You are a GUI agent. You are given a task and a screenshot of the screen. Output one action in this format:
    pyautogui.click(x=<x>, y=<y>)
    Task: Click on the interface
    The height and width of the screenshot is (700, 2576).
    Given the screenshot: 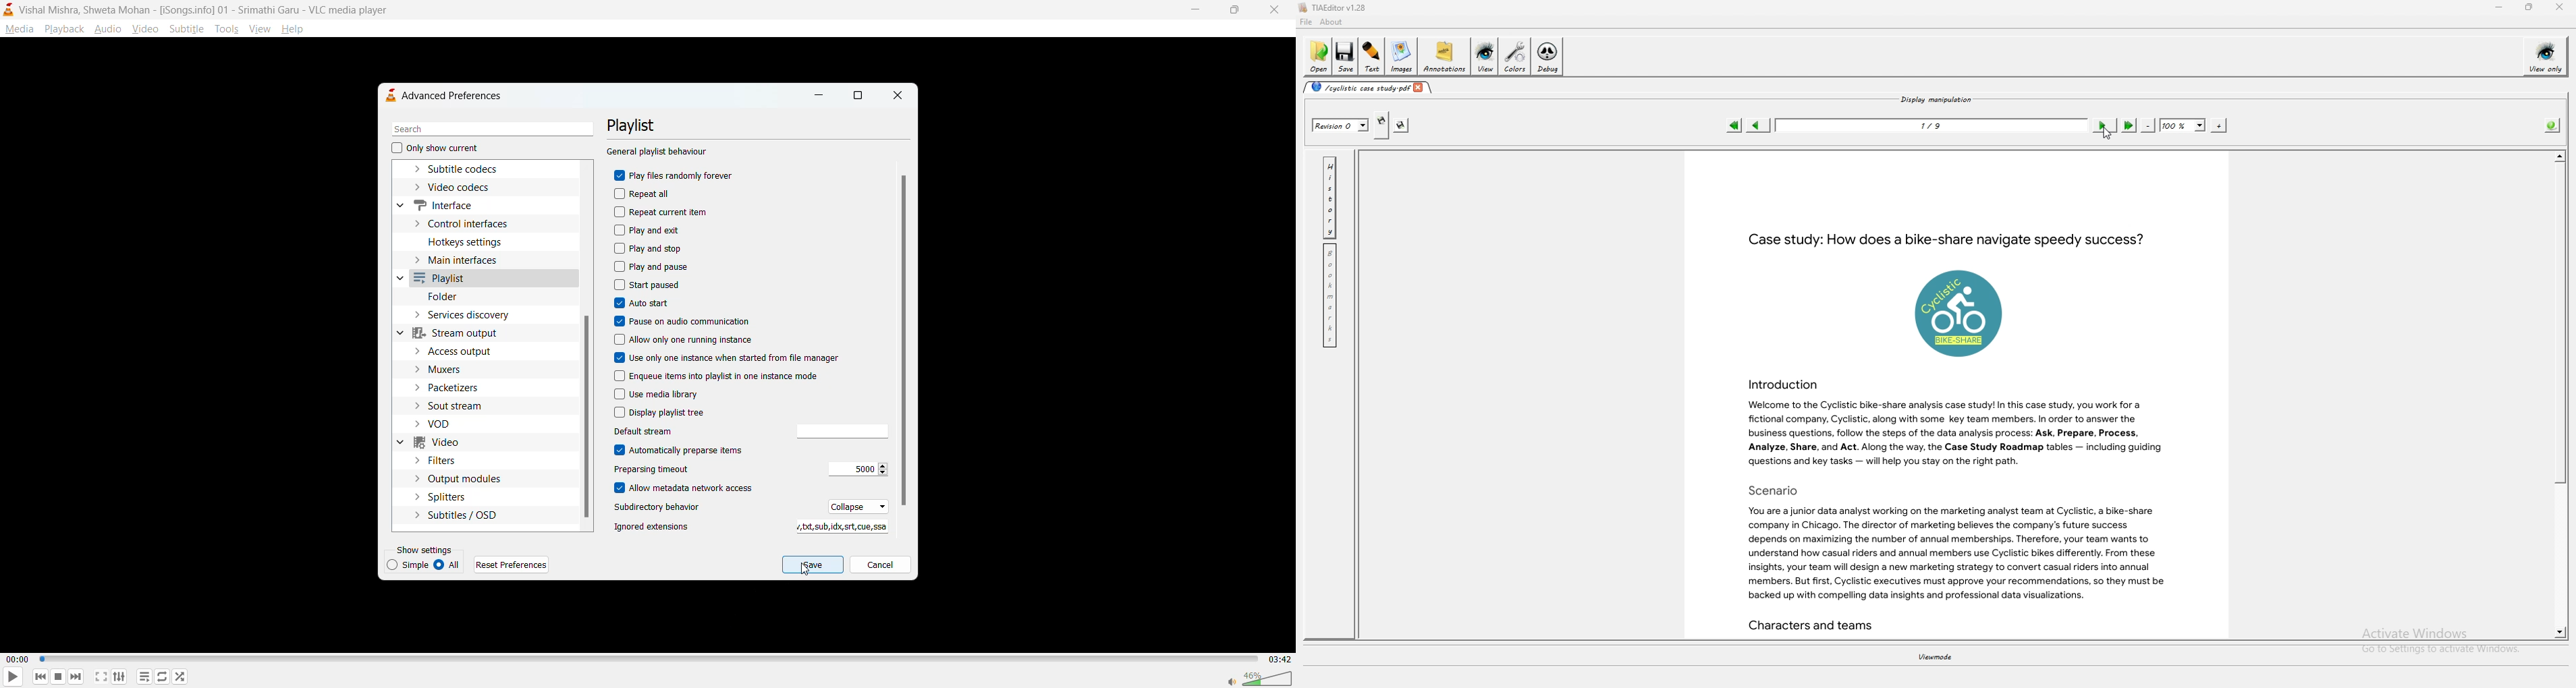 What is the action you would take?
    pyautogui.click(x=445, y=204)
    